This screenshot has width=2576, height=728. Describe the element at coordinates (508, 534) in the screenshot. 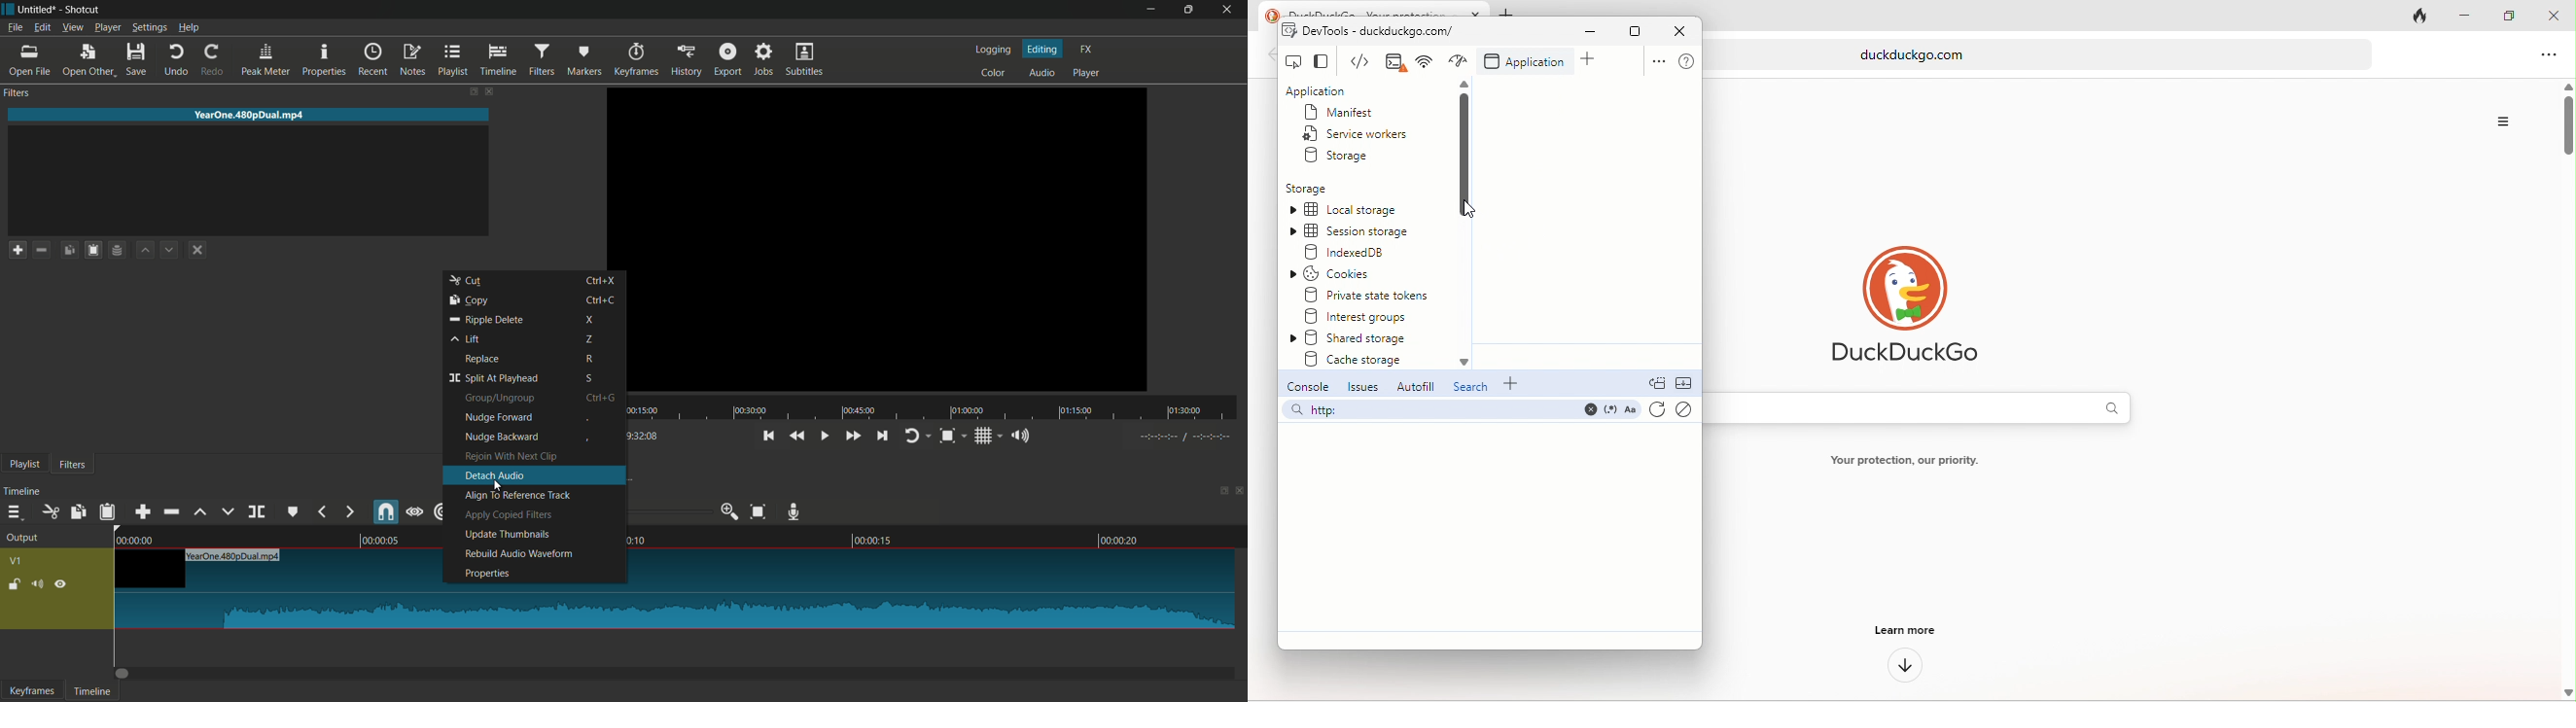

I see `update thumbnails` at that location.